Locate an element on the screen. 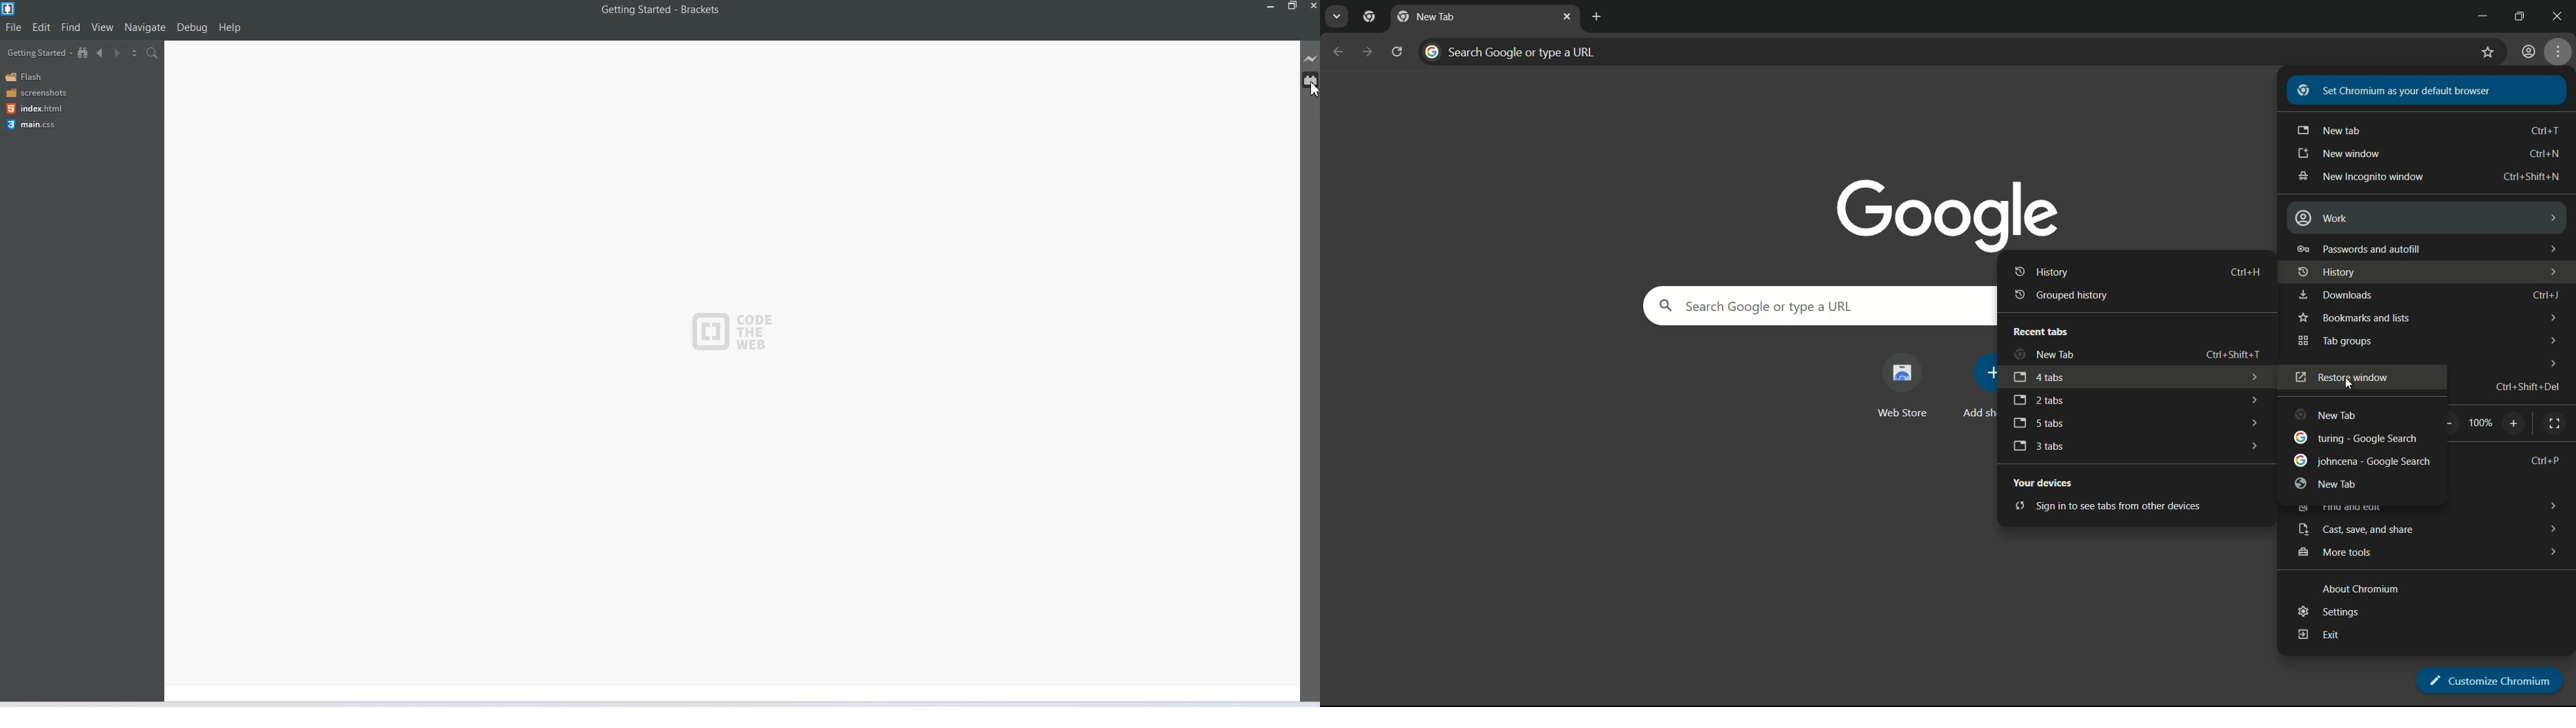 Image resolution: width=2576 pixels, height=728 pixels. shortcut key is located at coordinates (2544, 154).